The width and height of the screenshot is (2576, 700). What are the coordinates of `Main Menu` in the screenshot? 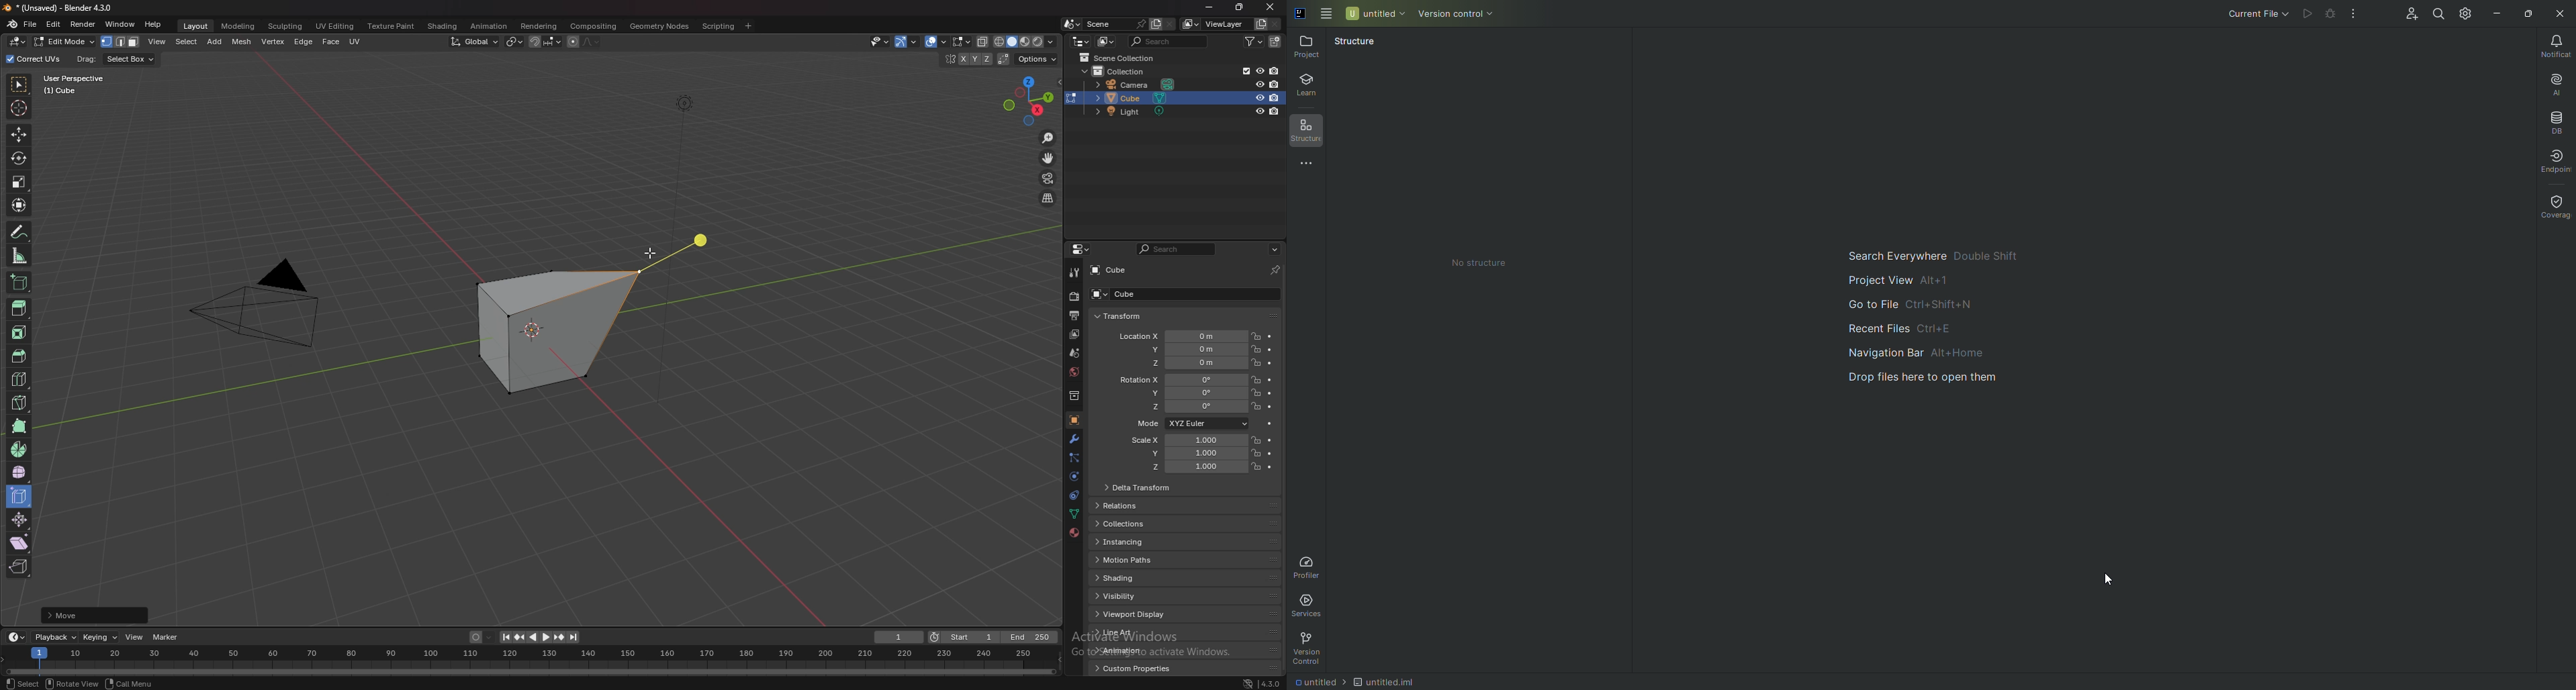 It's located at (1327, 12).